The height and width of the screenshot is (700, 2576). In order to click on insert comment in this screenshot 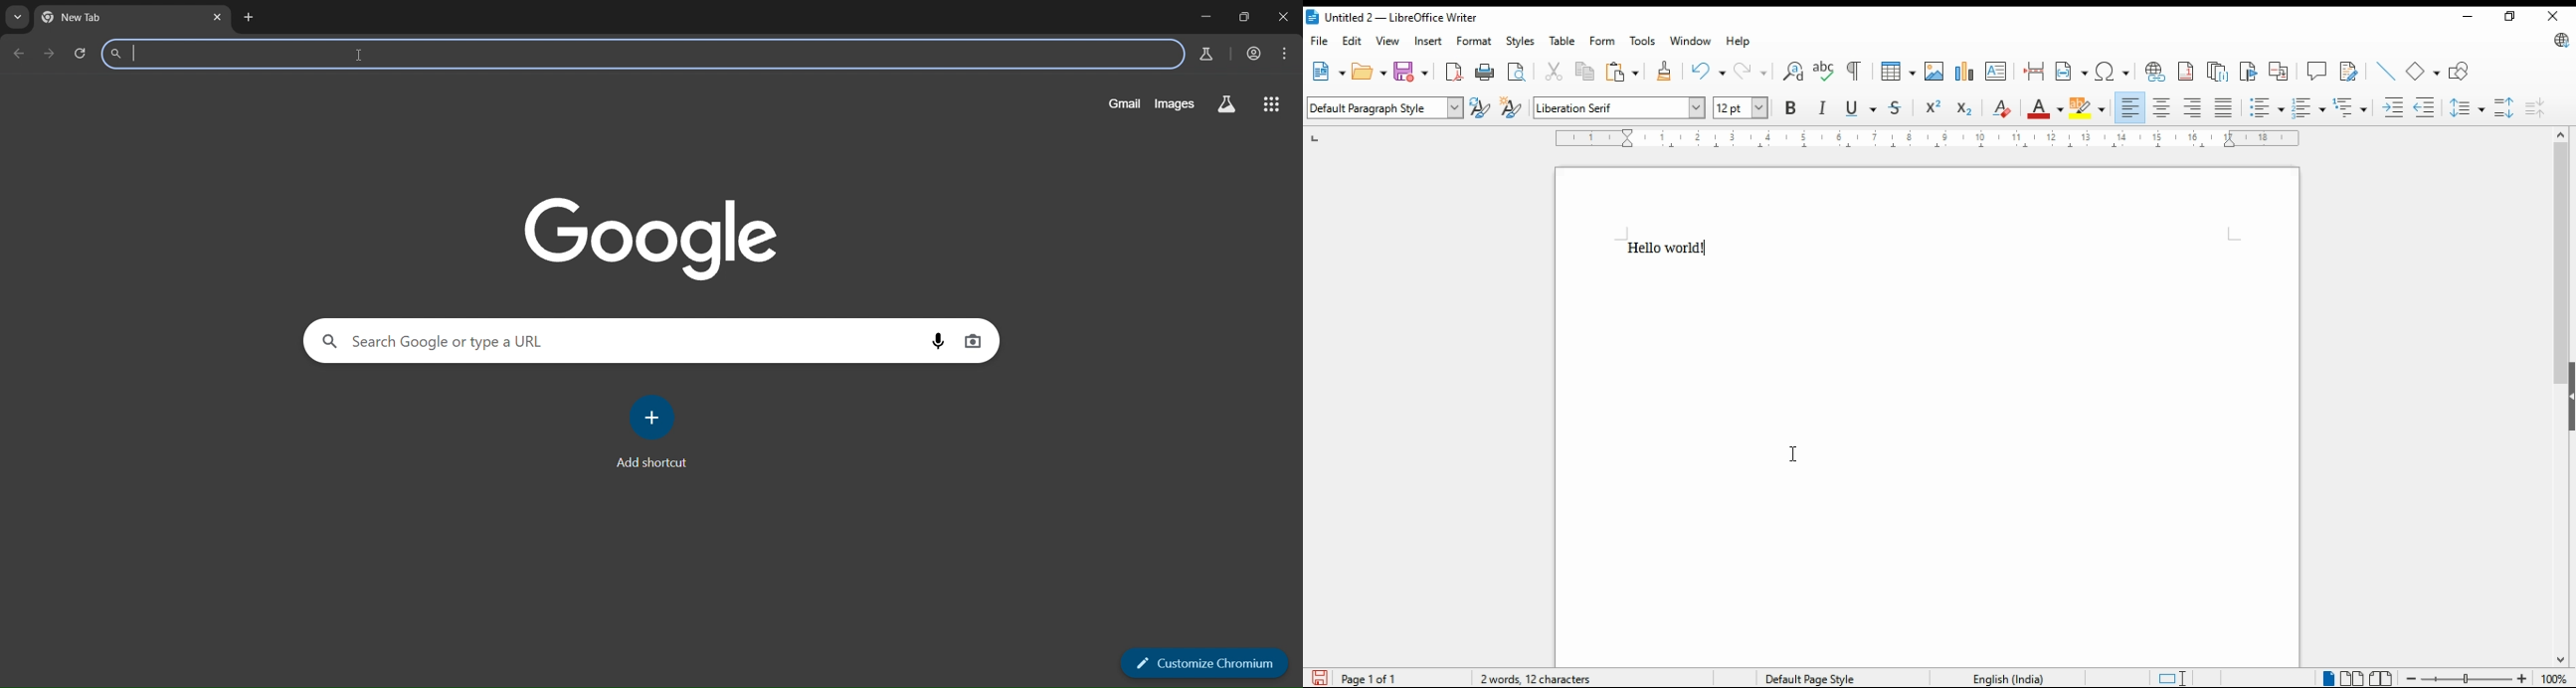, I will do `click(2315, 70)`.